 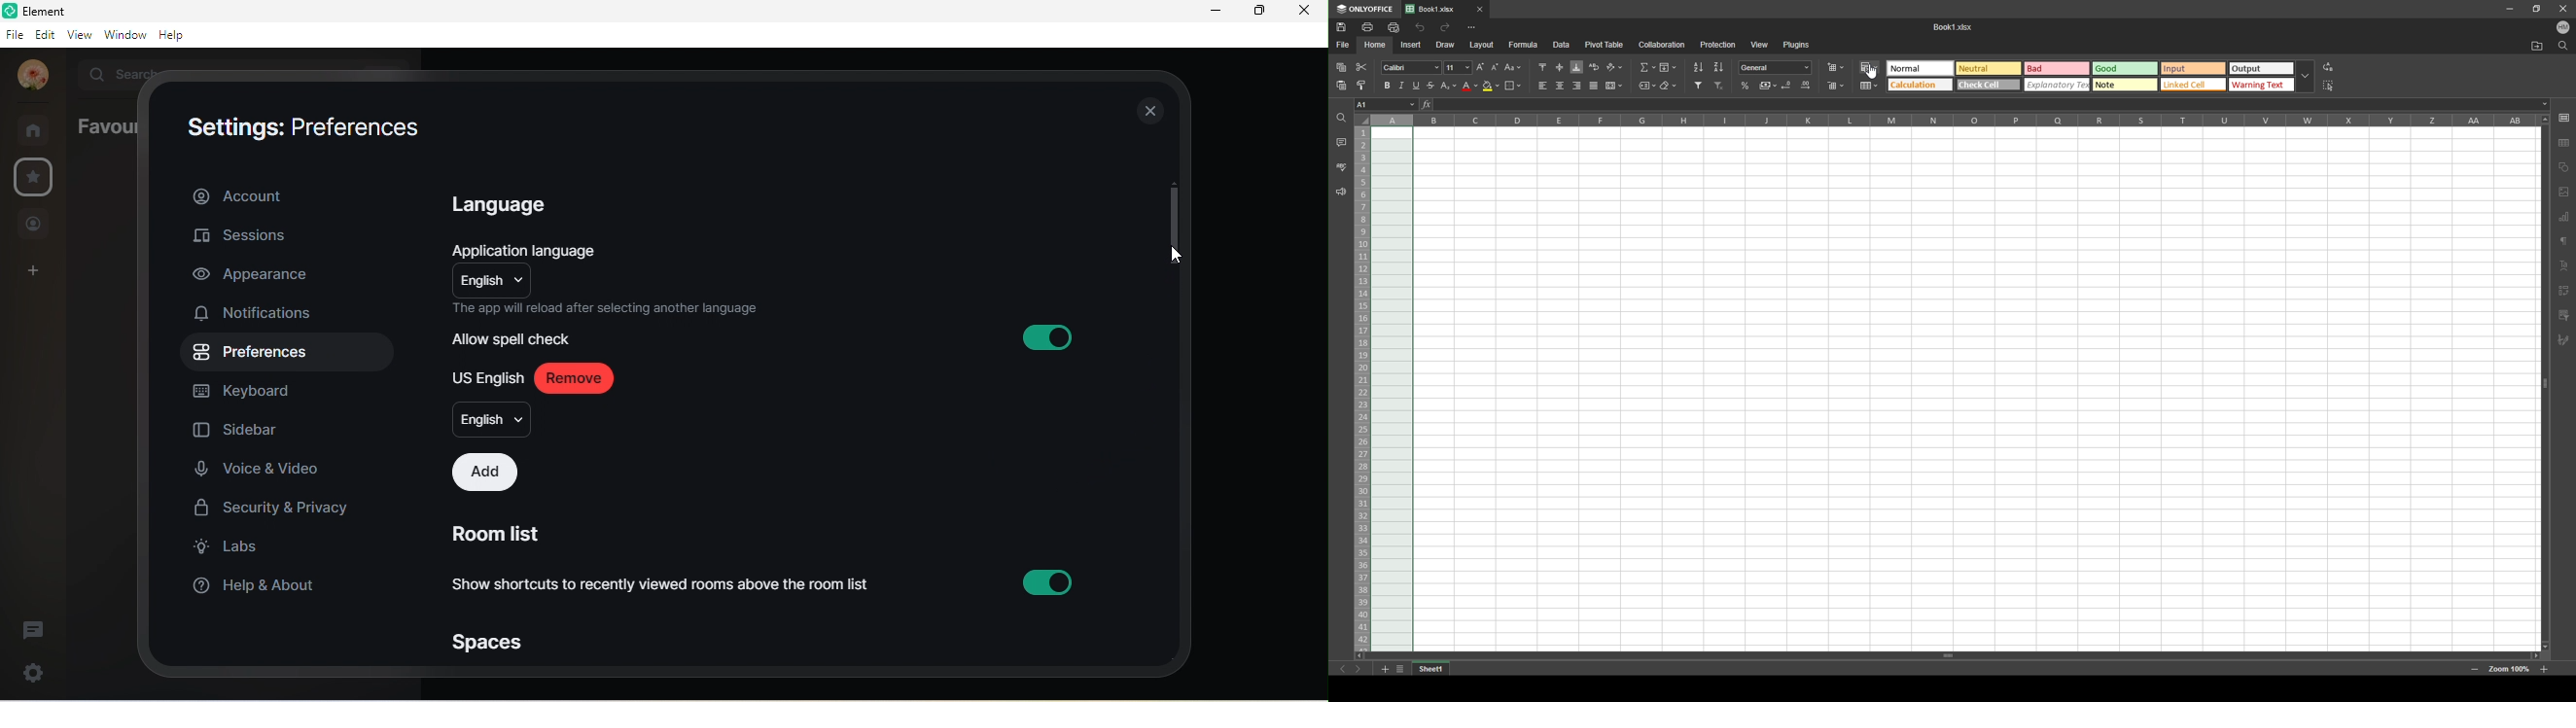 I want to click on strikethrough, so click(x=1431, y=86).